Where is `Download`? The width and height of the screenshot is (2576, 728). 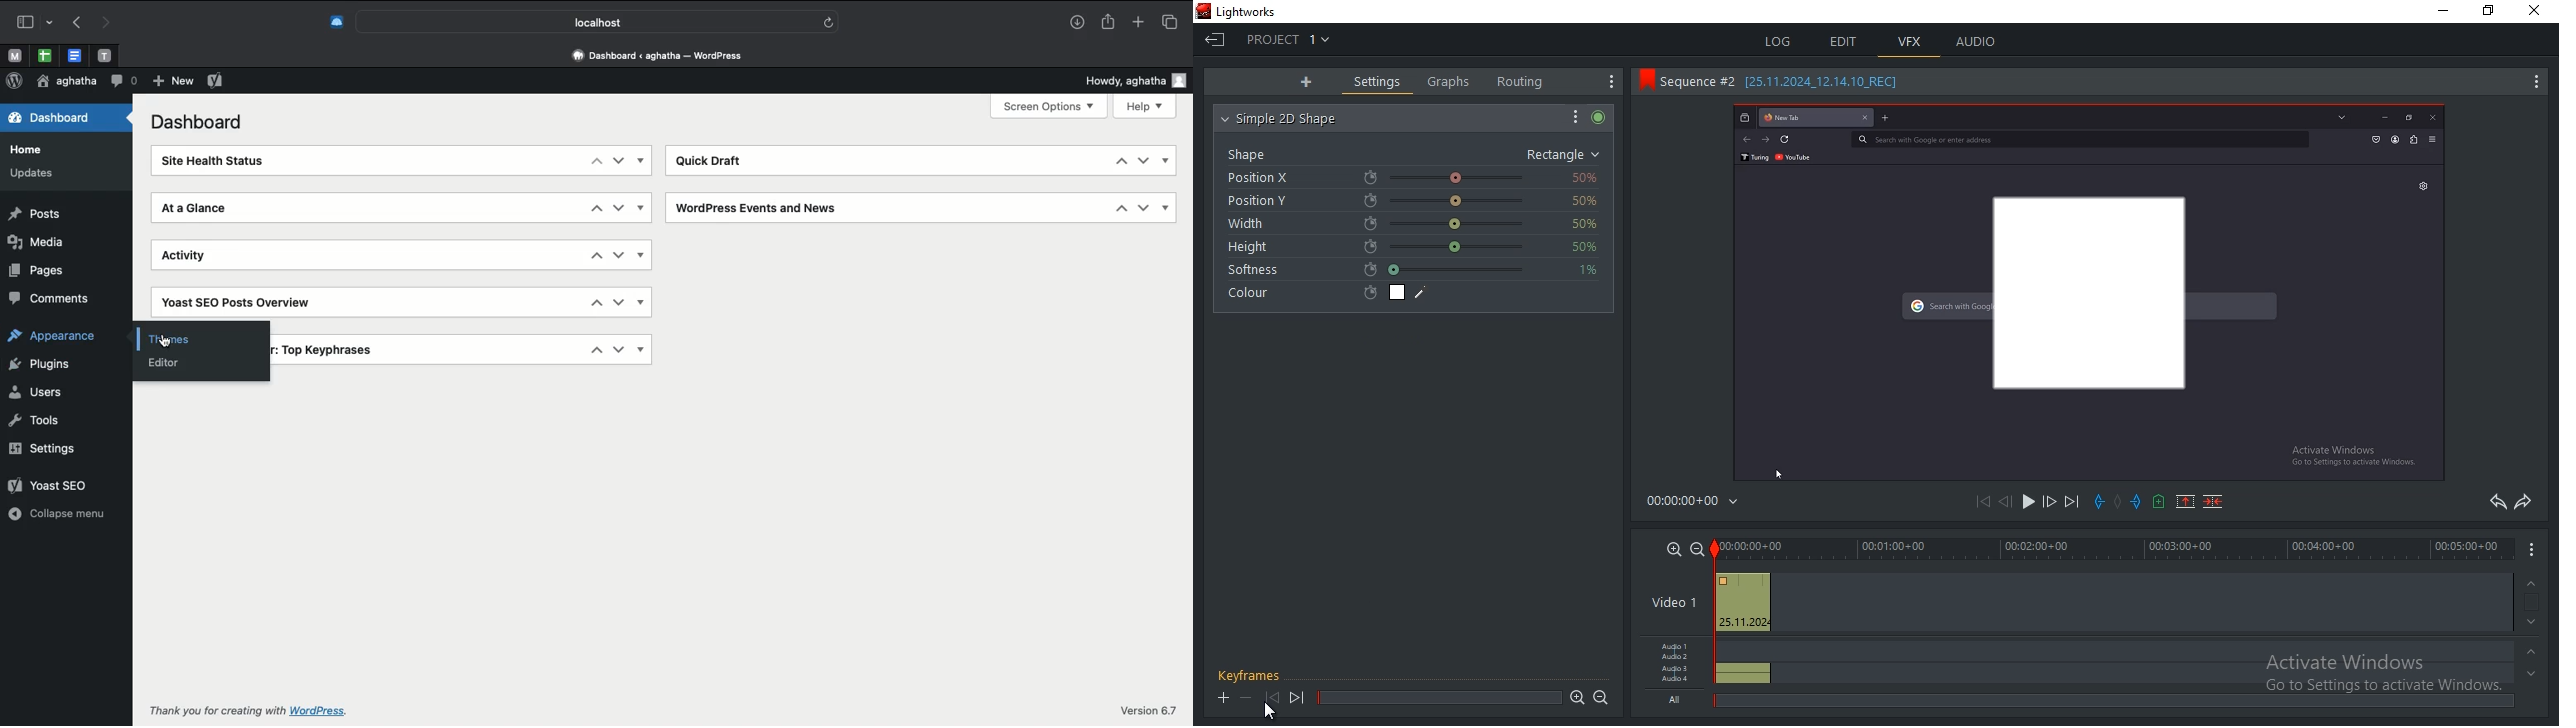
Download is located at coordinates (1075, 23).